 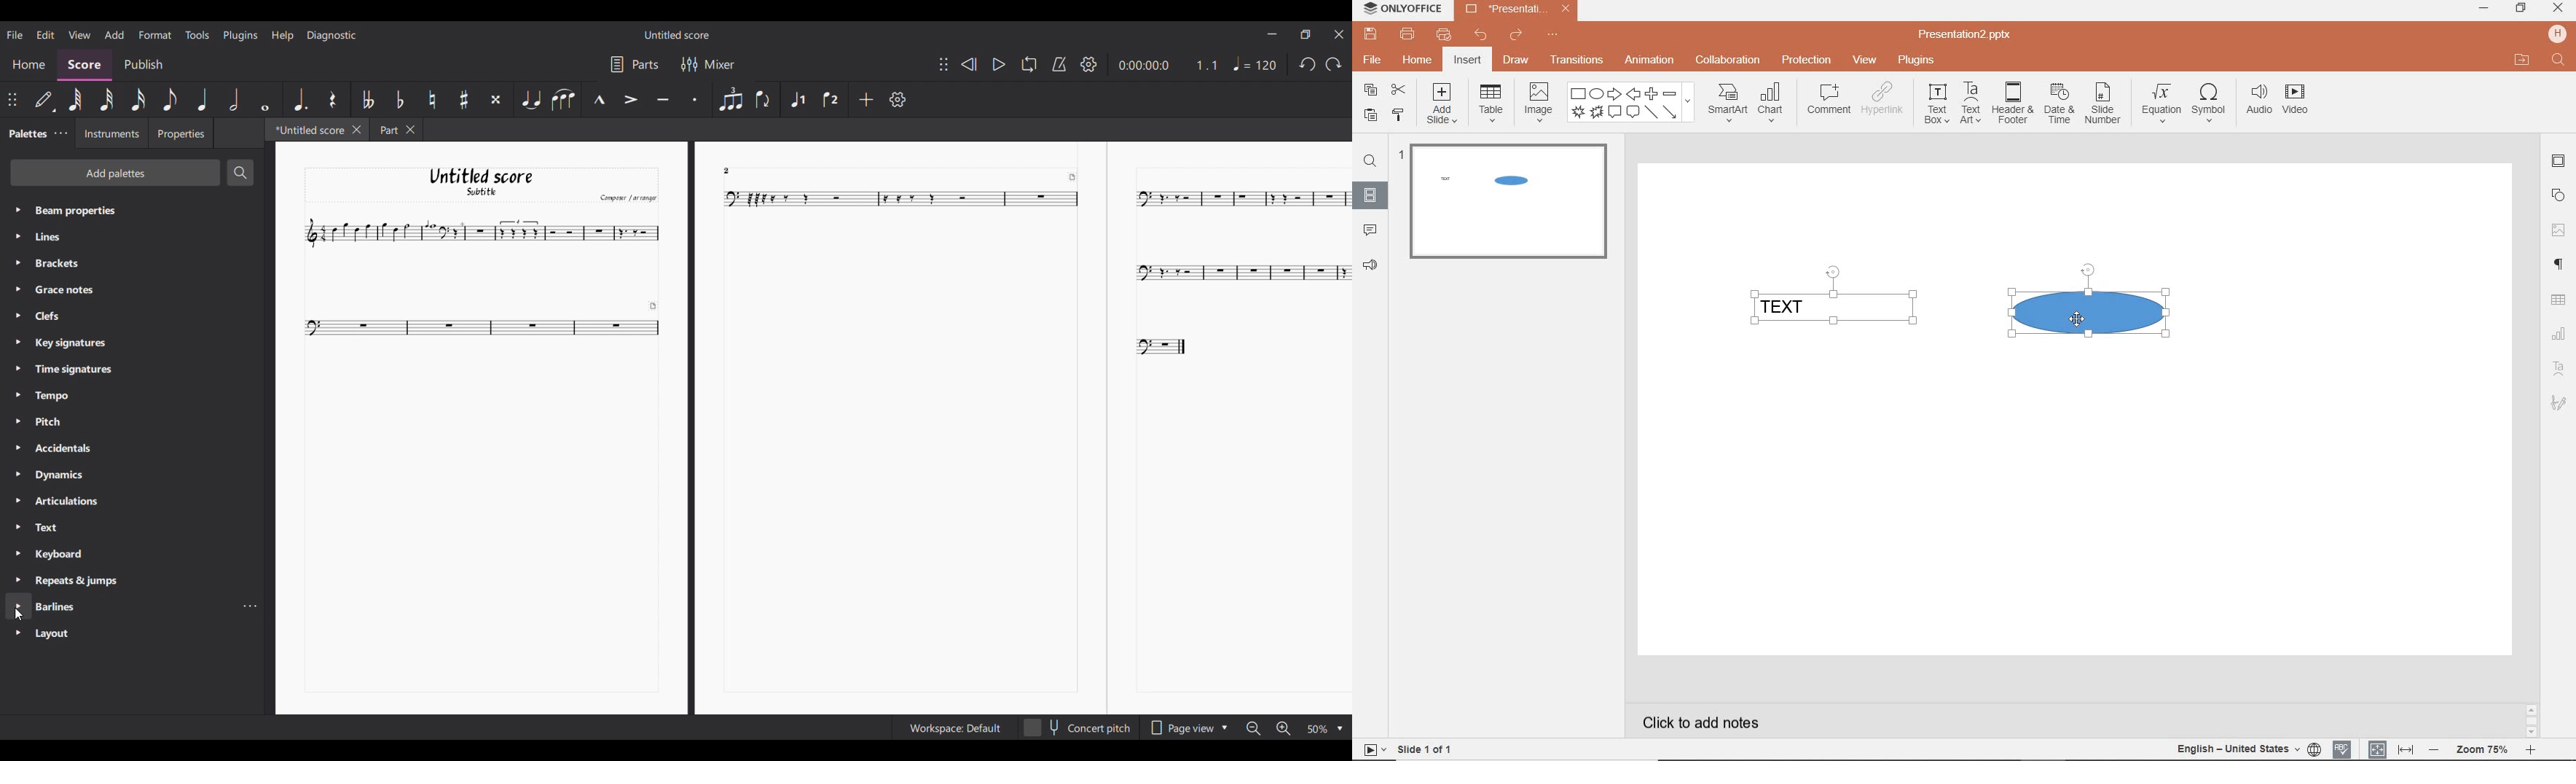 I want to click on Marcato, so click(x=599, y=99).